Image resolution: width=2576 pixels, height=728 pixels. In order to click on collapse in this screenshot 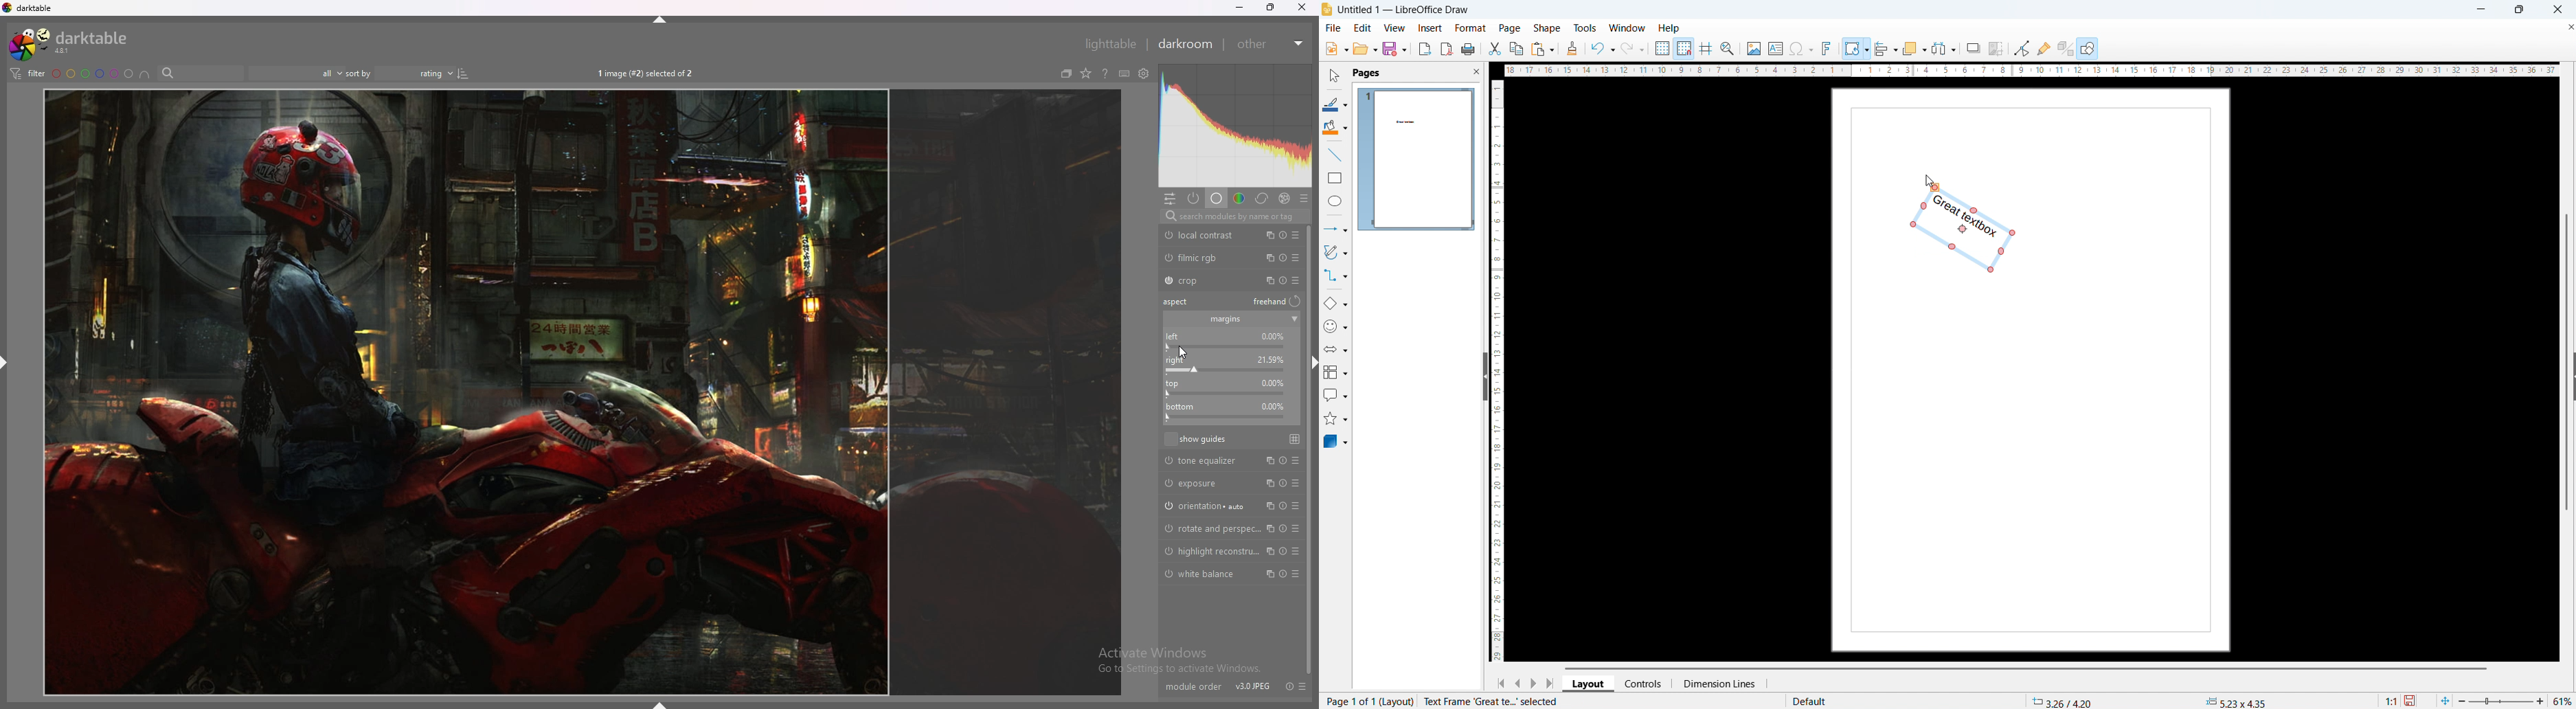, I will do `click(1294, 319)`.